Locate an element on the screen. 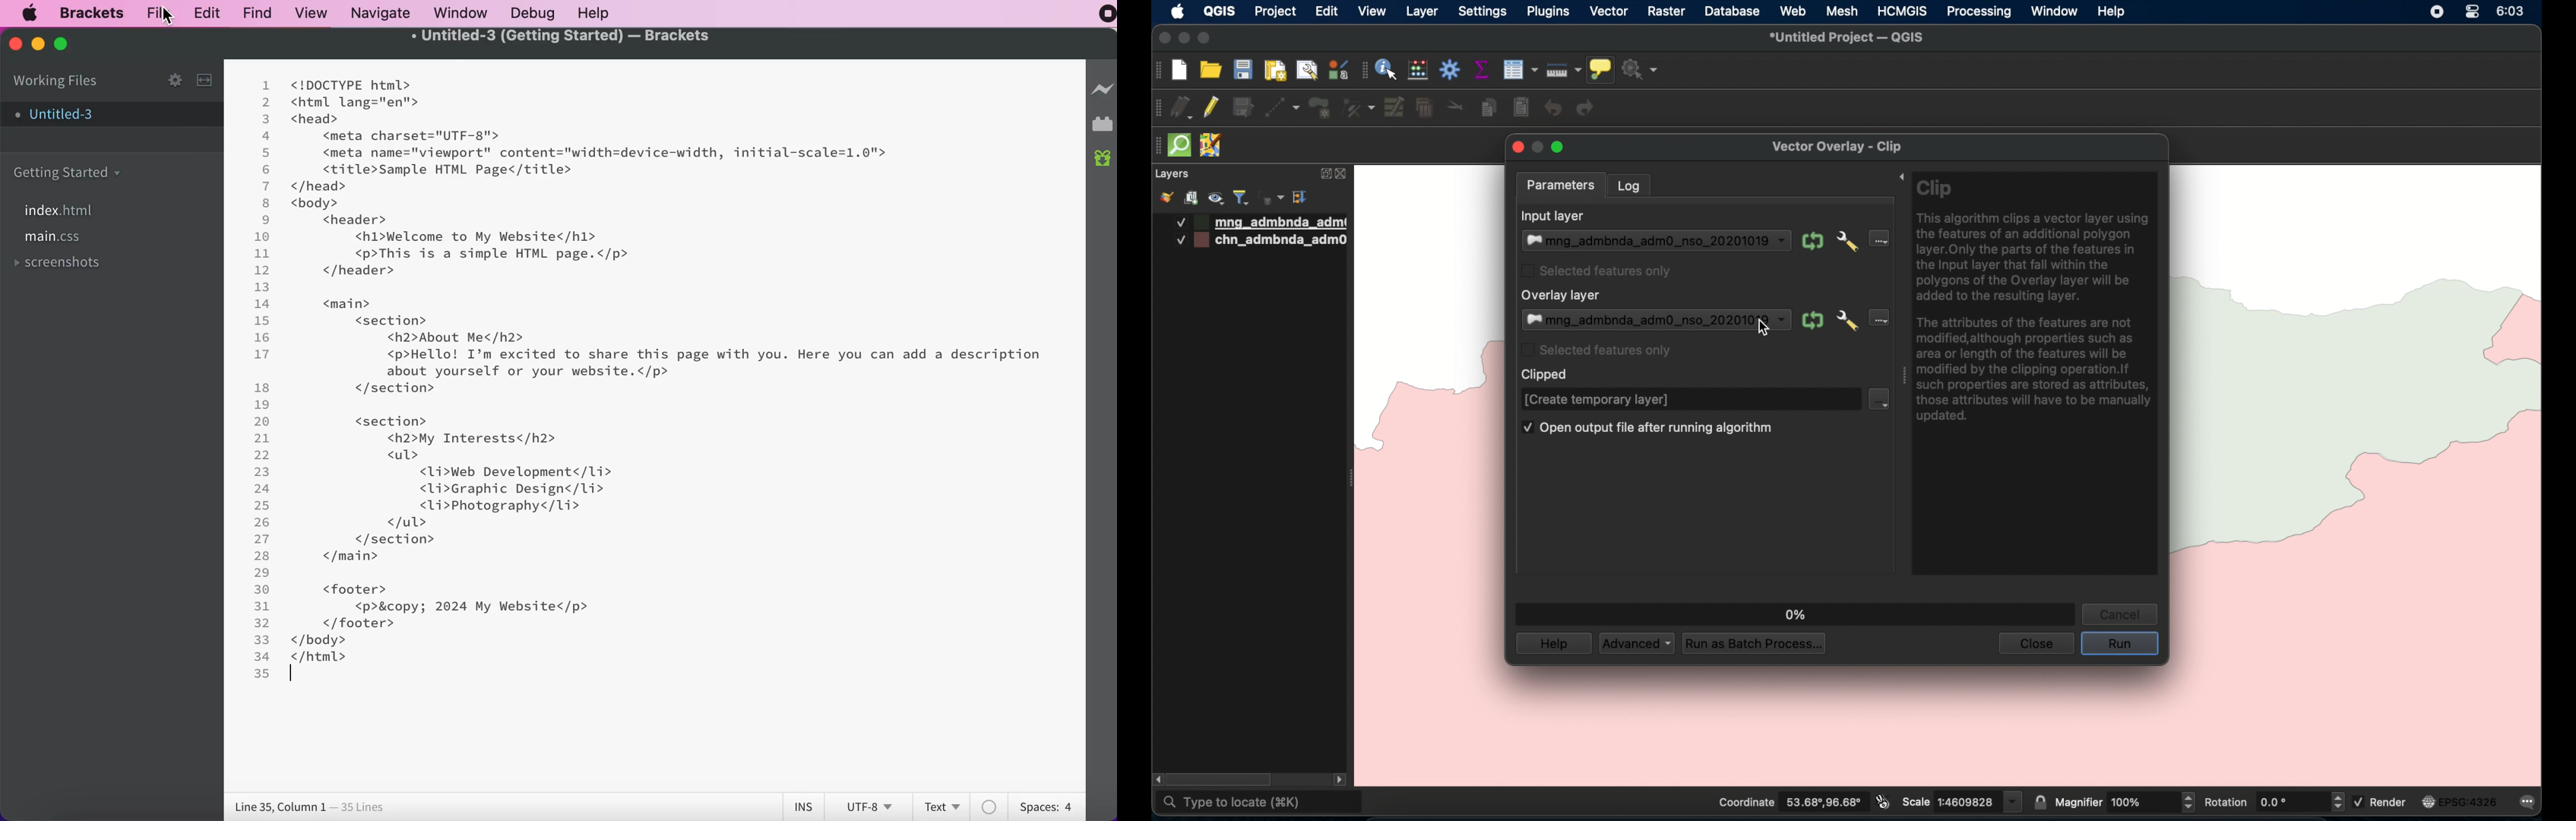 This screenshot has height=840, width=2576. processing is located at coordinates (1979, 13).